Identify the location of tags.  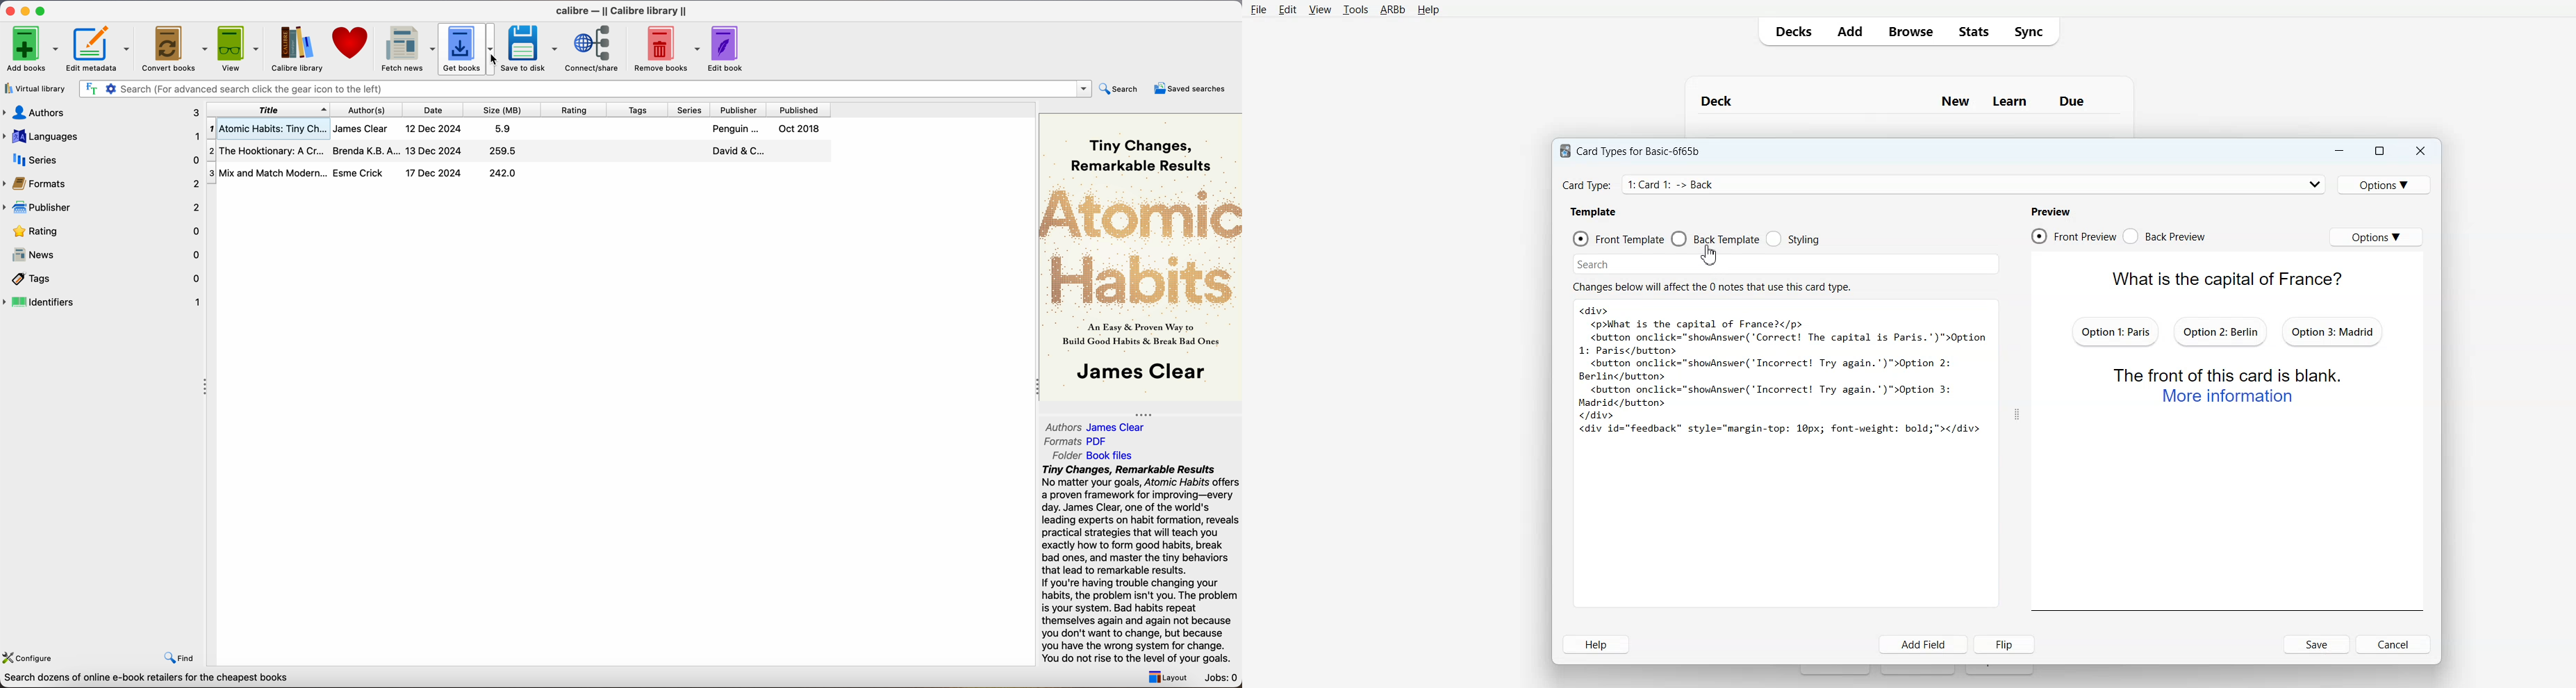
(640, 111).